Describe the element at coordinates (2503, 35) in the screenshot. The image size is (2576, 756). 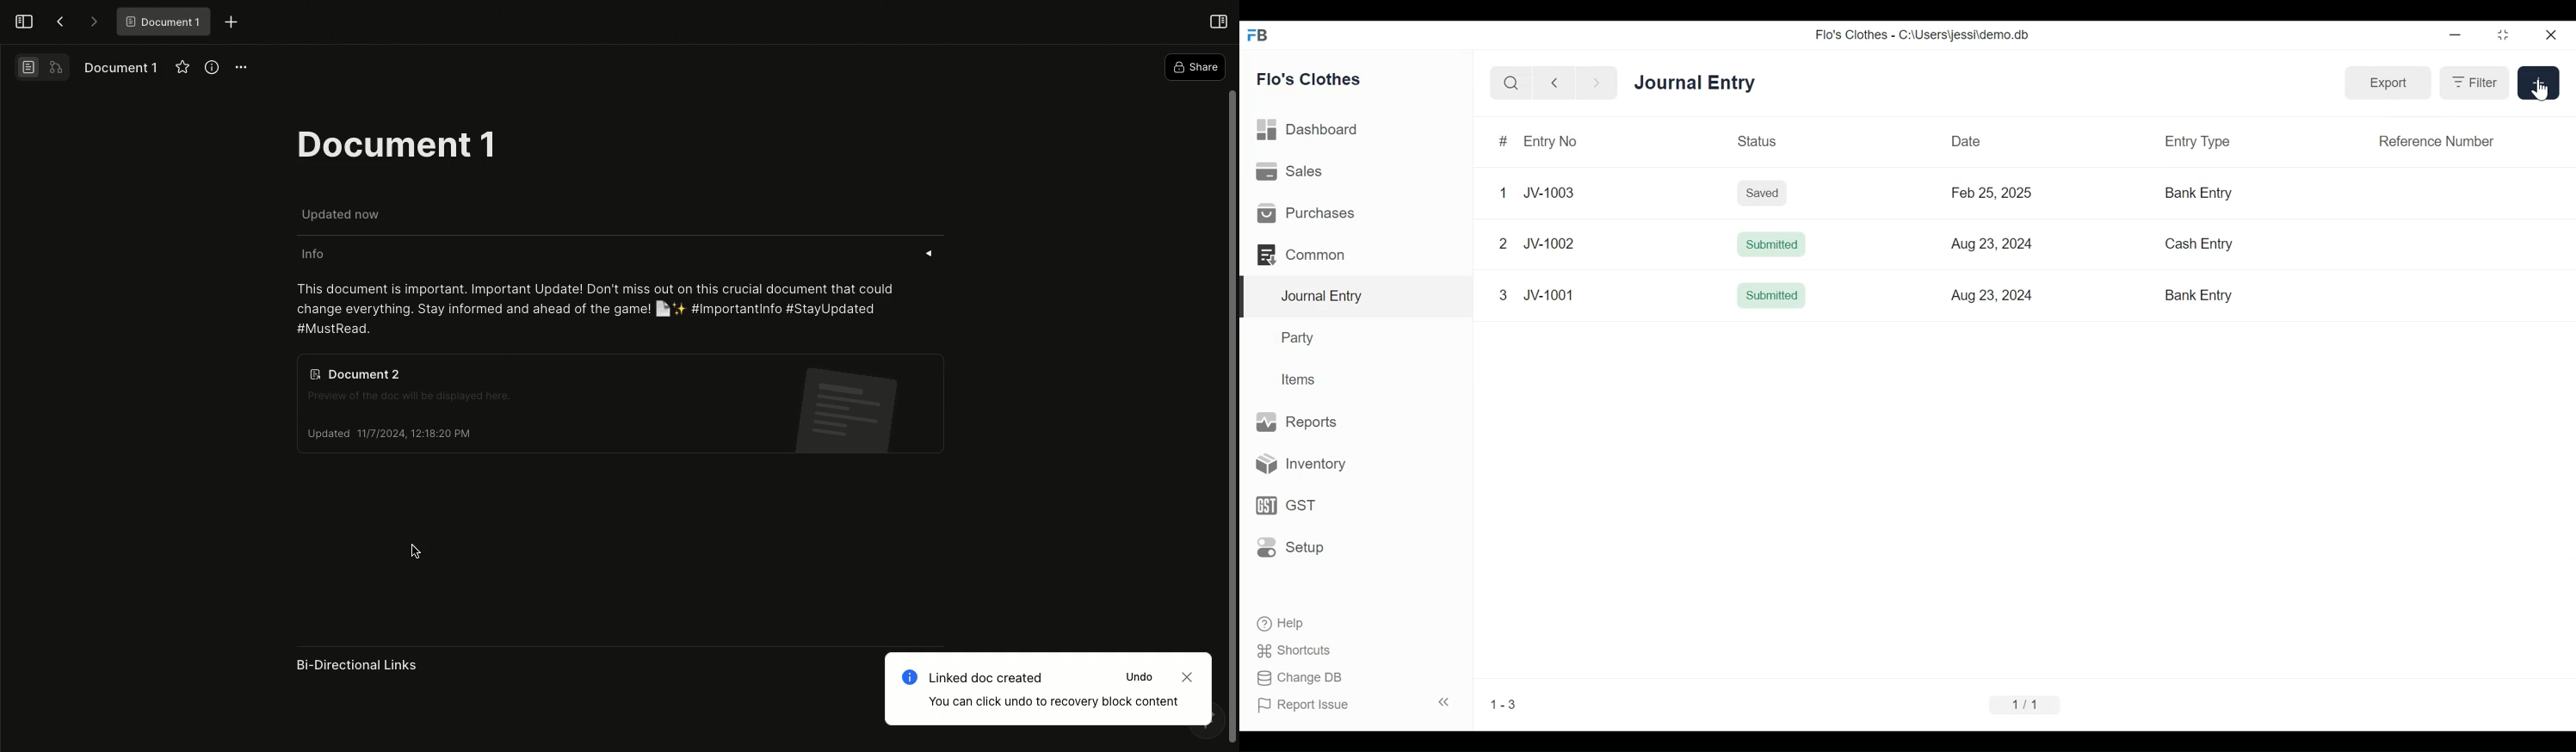
I see `Restore` at that location.